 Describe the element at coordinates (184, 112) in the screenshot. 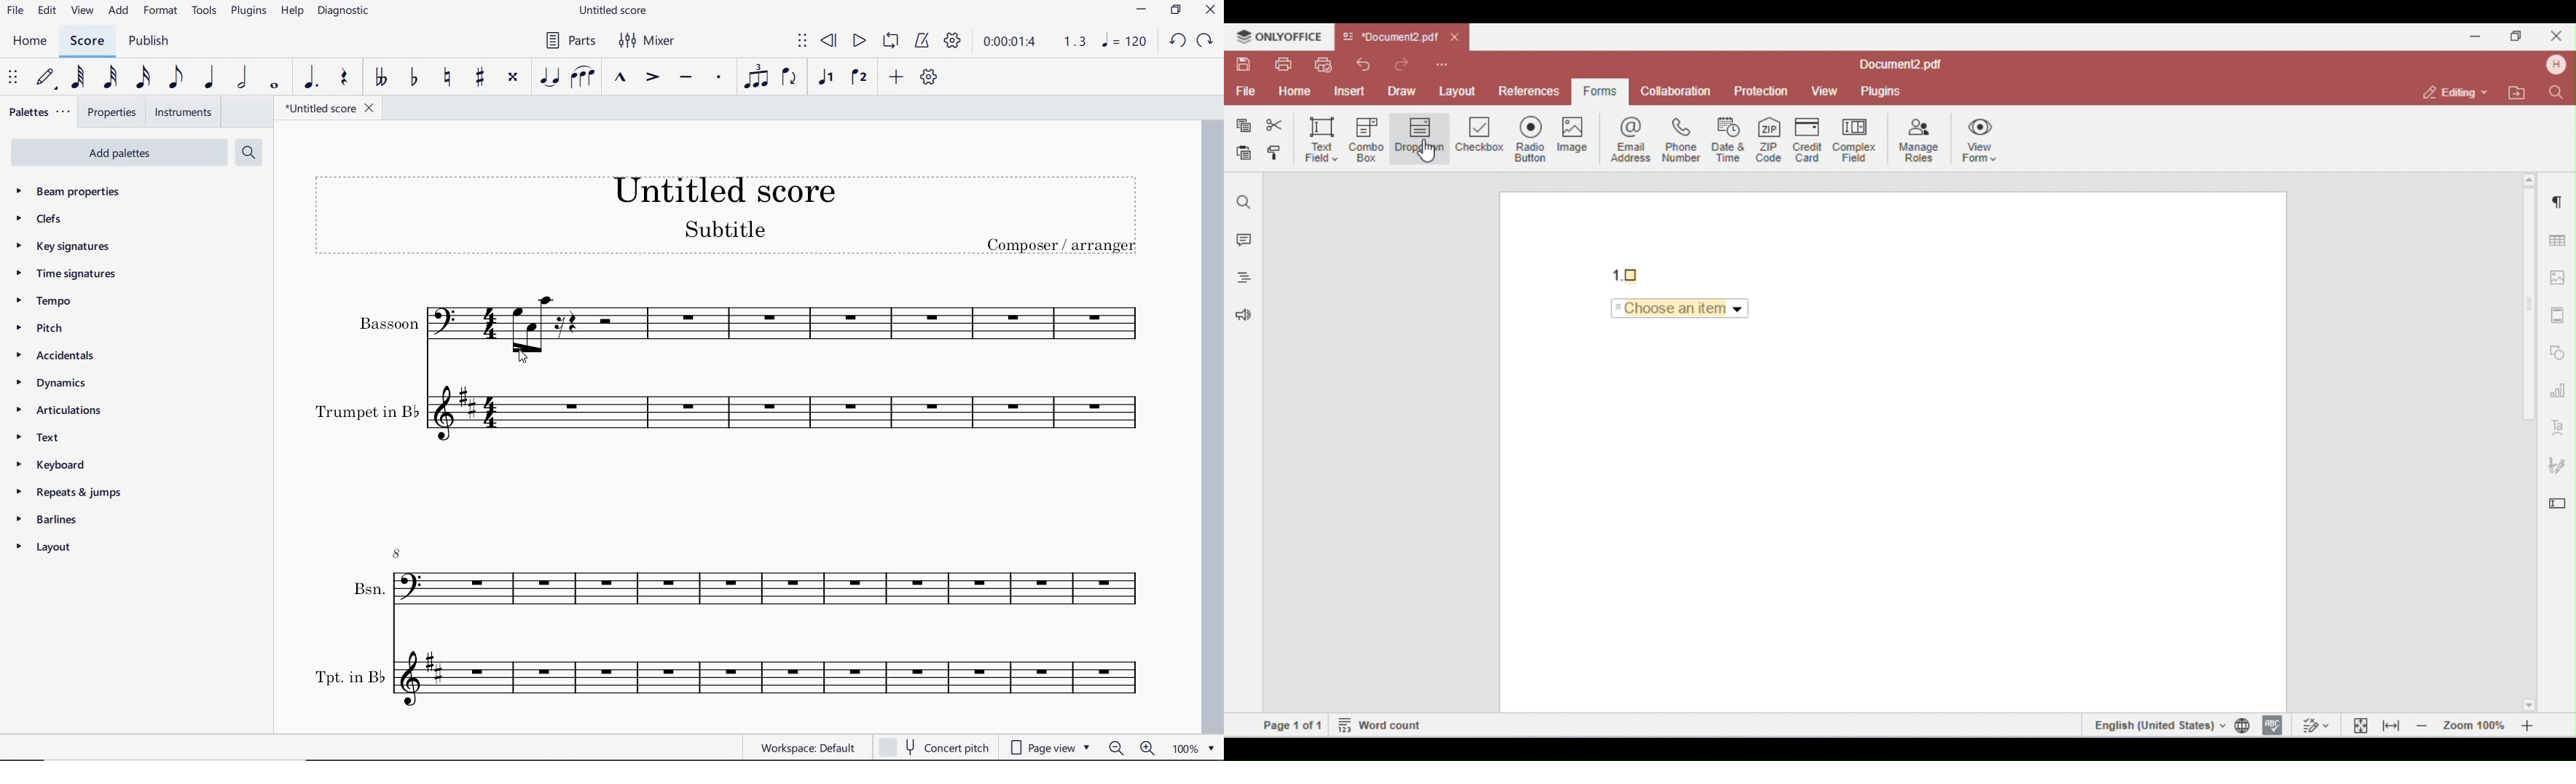

I see `instruments` at that location.